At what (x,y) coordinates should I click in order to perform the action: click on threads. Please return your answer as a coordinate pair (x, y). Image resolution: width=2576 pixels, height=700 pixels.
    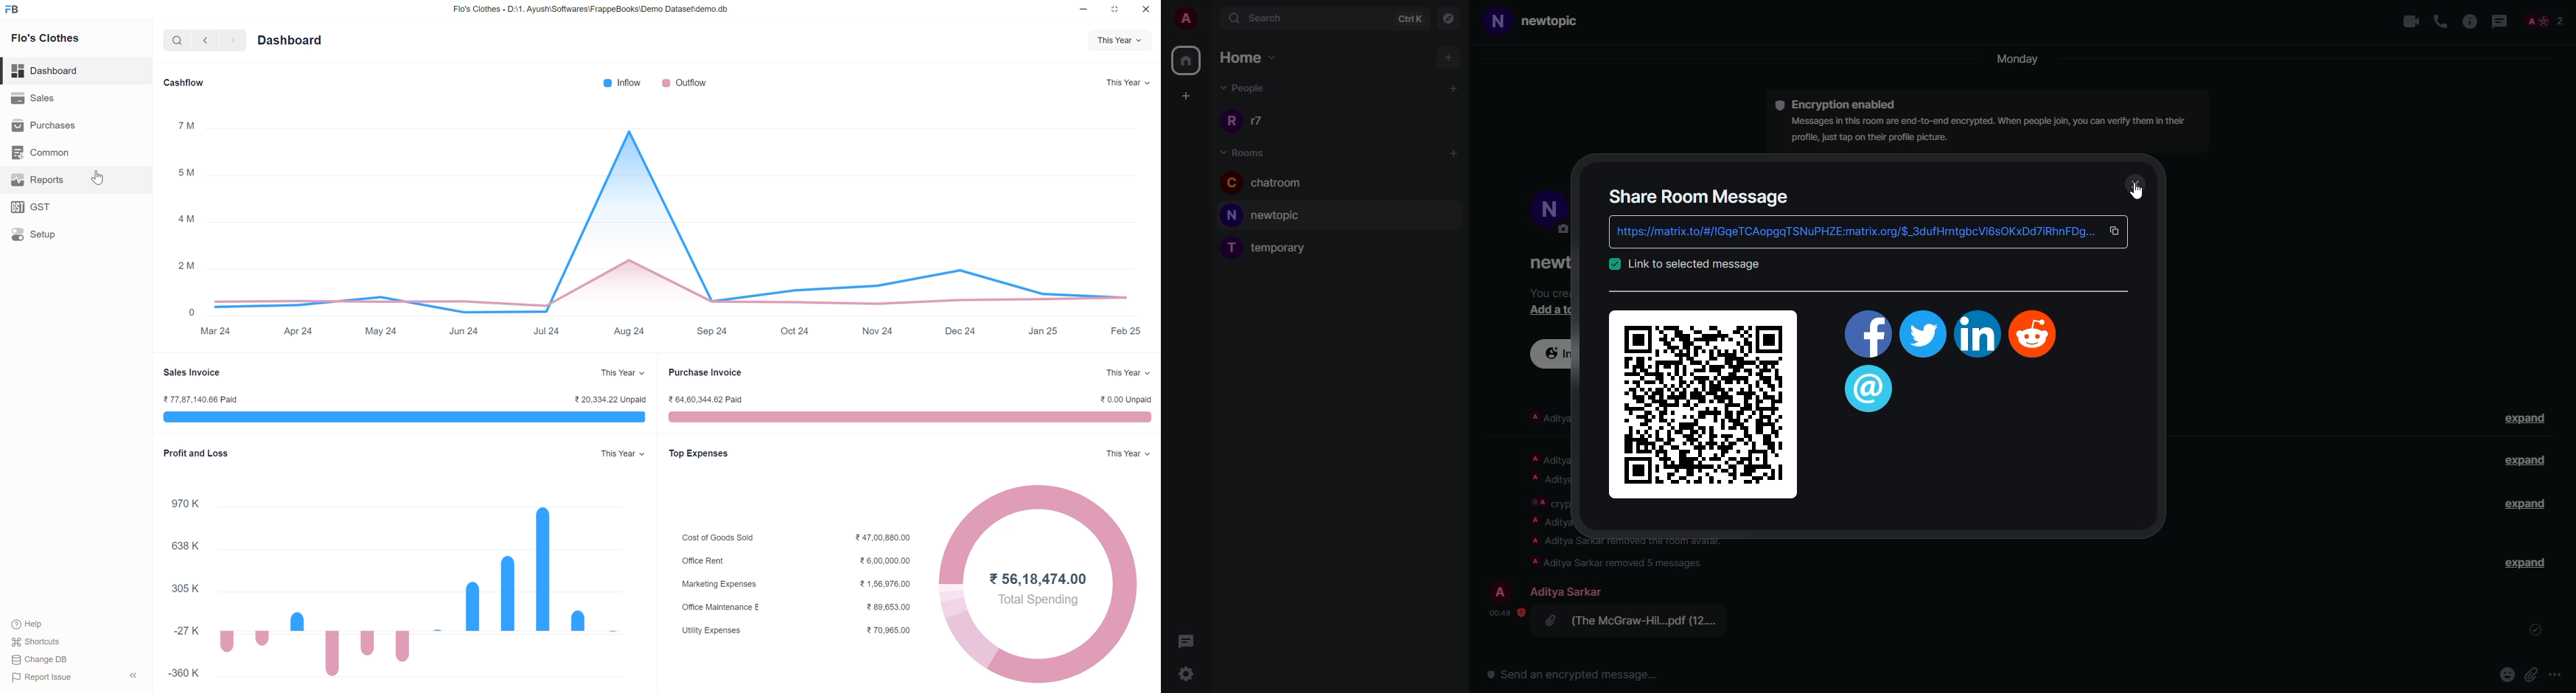
    Looking at the image, I should click on (1869, 390).